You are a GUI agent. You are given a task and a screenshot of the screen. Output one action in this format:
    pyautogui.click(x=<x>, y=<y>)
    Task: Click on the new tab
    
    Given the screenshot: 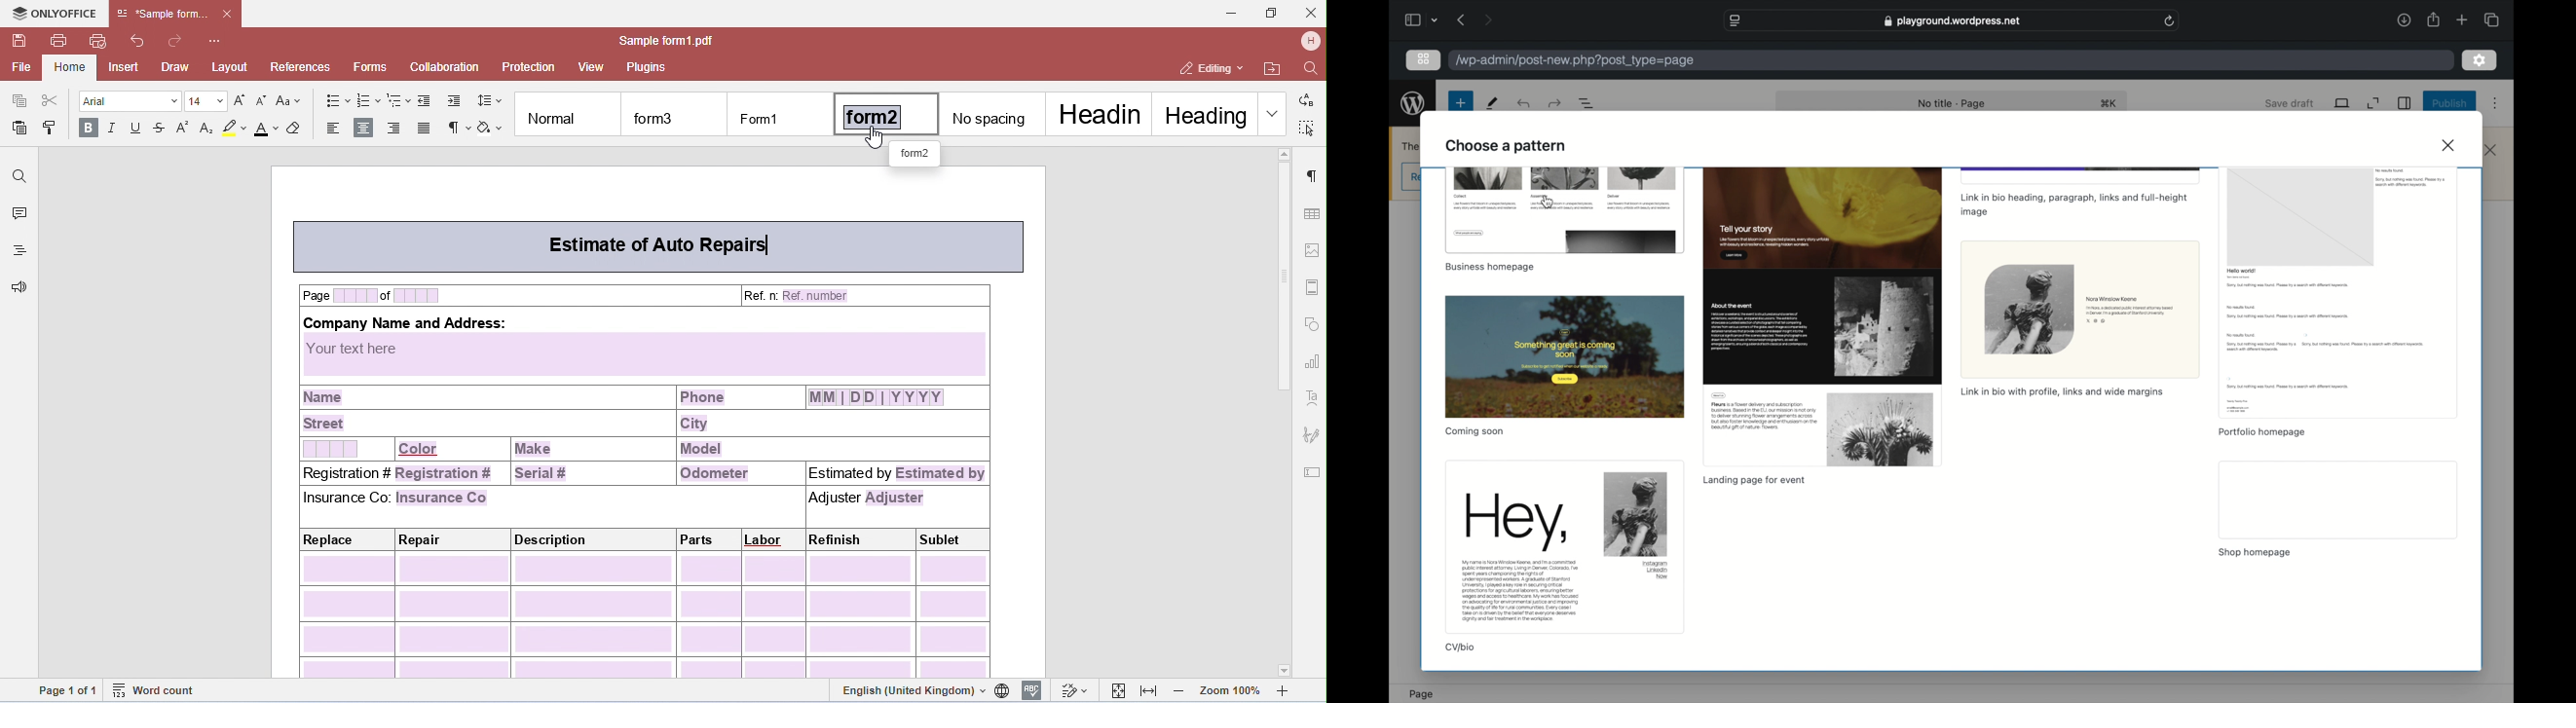 What is the action you would take?
    pyautogui.click(x=2463, y=20)
    